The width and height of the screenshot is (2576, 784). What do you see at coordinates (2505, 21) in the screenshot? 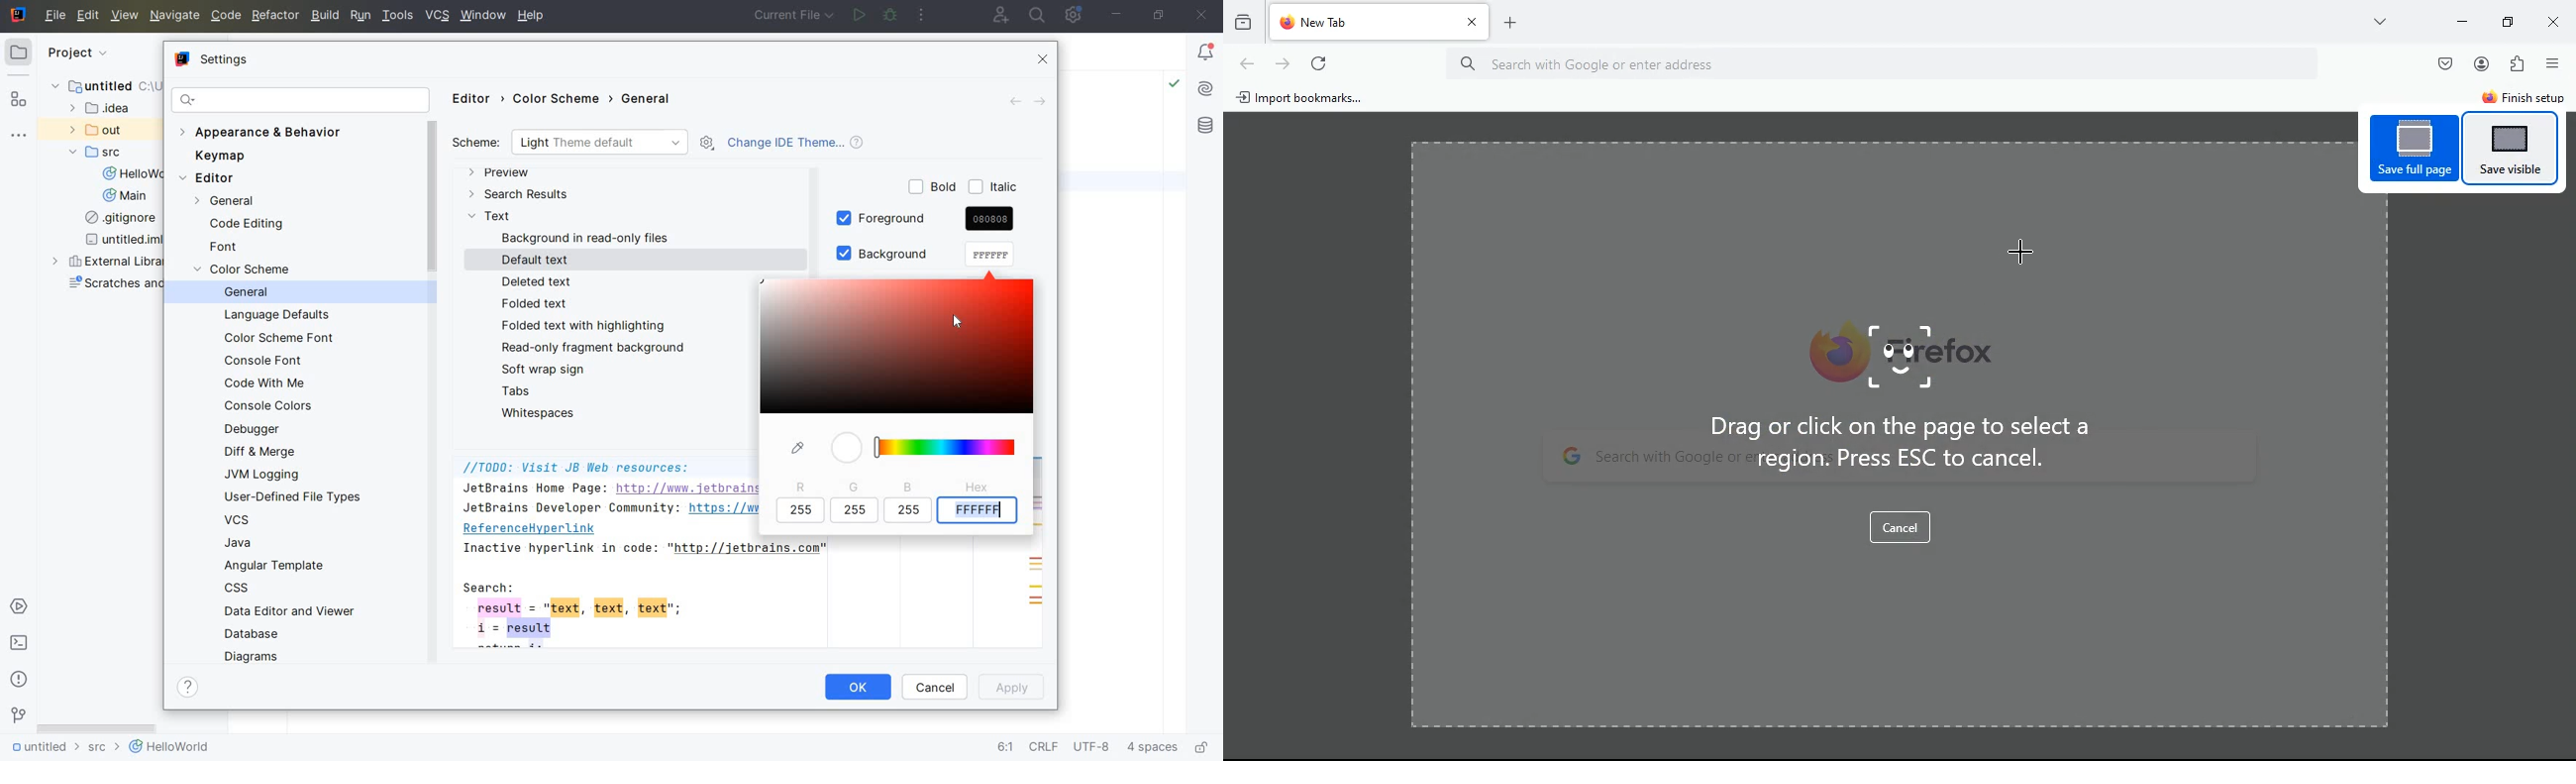
I see `minimize` at bounding box center [2505, 21].